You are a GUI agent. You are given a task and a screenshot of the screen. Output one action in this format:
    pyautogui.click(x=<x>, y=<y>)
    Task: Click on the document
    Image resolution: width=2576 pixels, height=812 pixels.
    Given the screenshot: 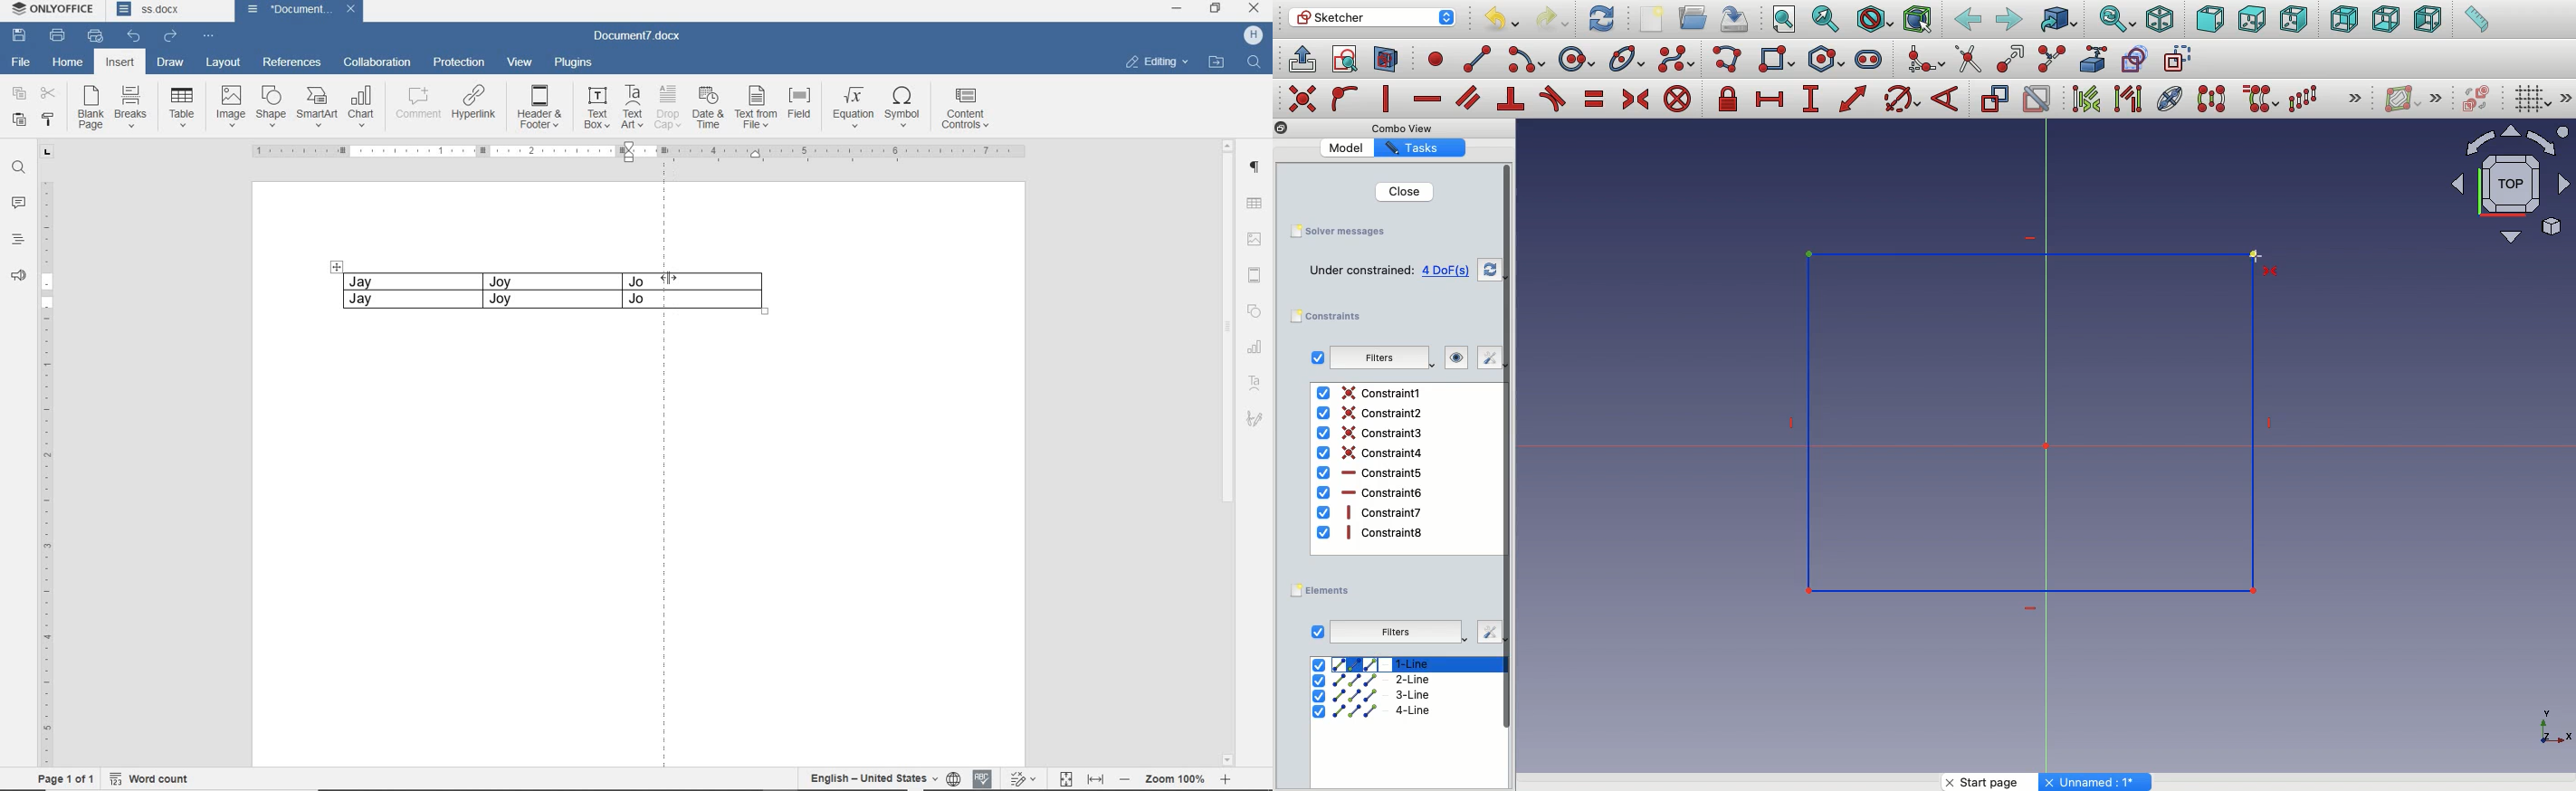 What is the action you would take?
    pyautogui.click(x=283, y=10)
    